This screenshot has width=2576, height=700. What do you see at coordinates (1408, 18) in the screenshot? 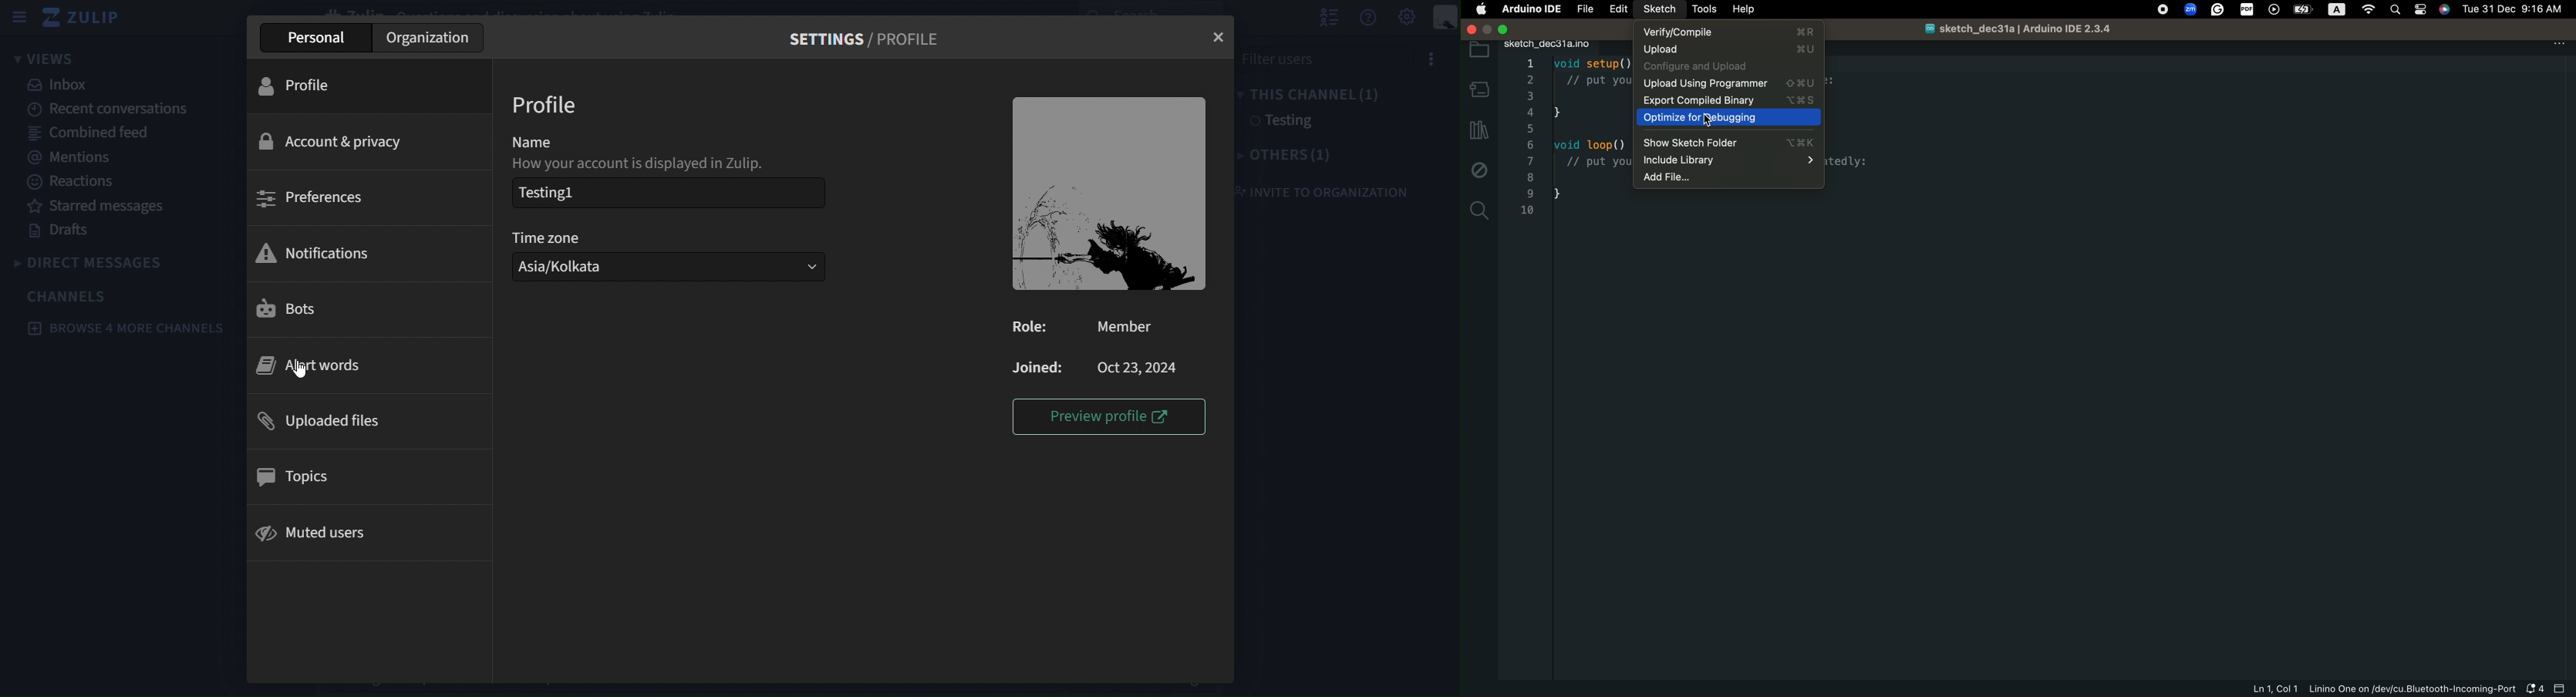
I see `main menu` at bounding box center [1408, 18].